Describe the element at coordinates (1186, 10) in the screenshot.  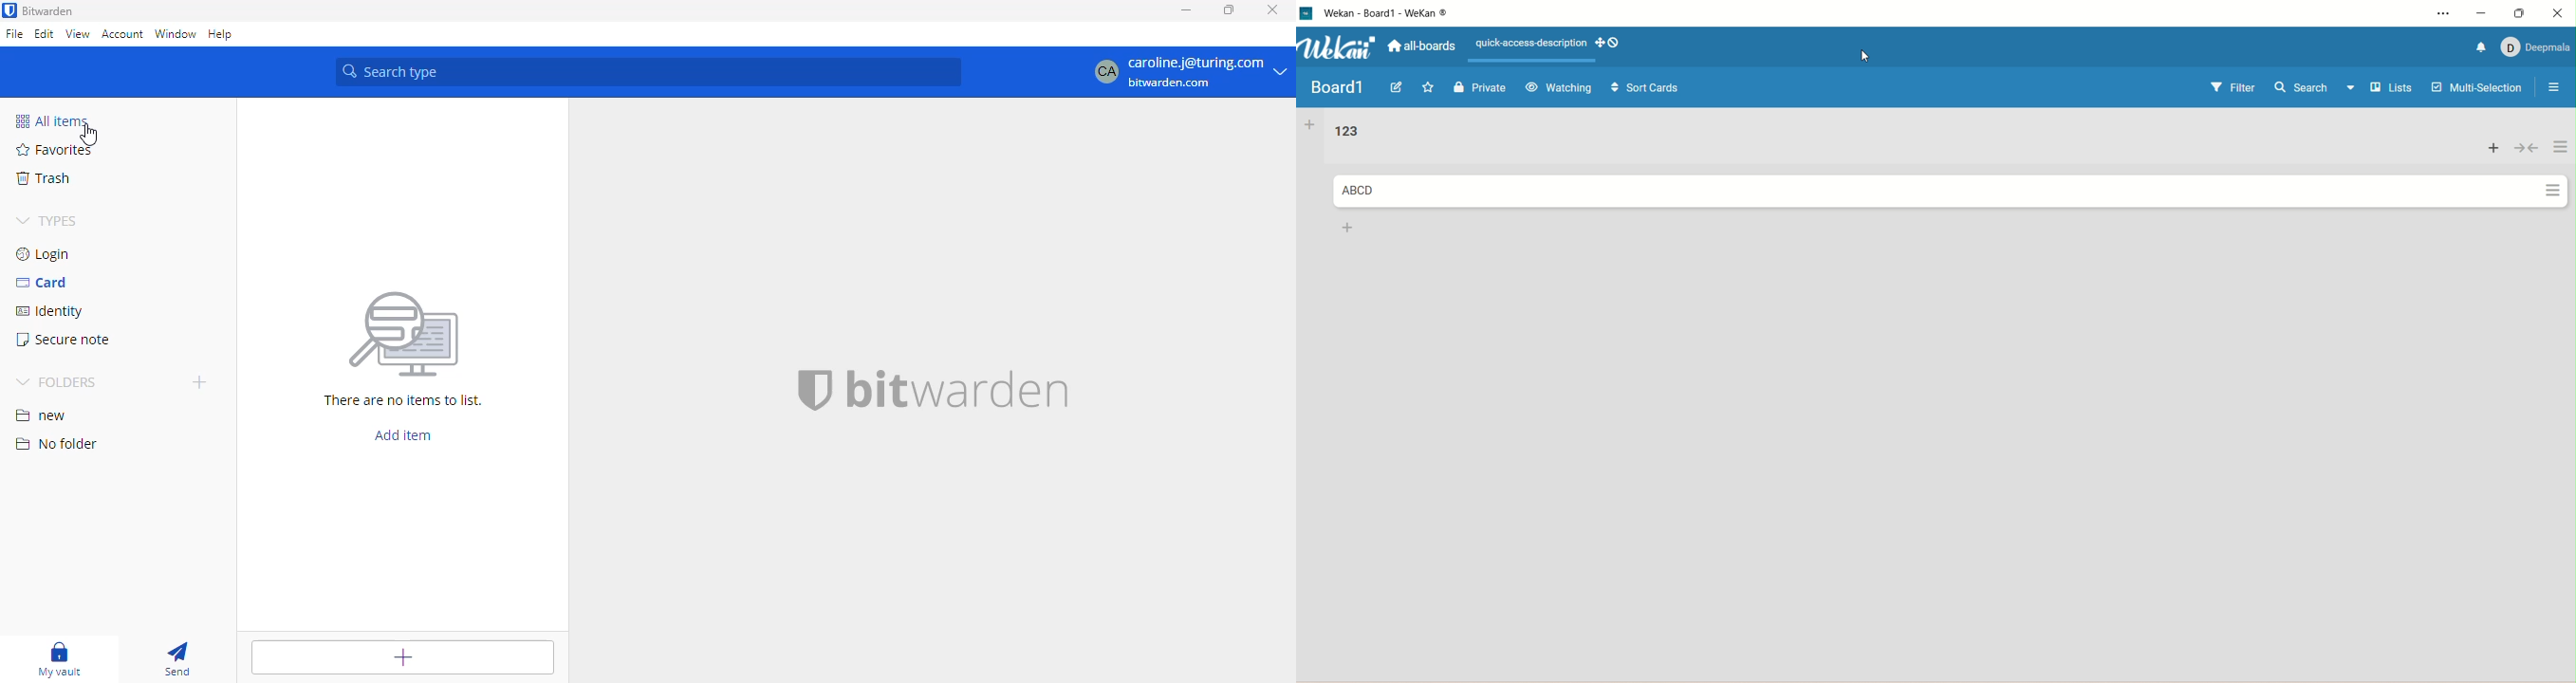
I see `minimize` at that location.